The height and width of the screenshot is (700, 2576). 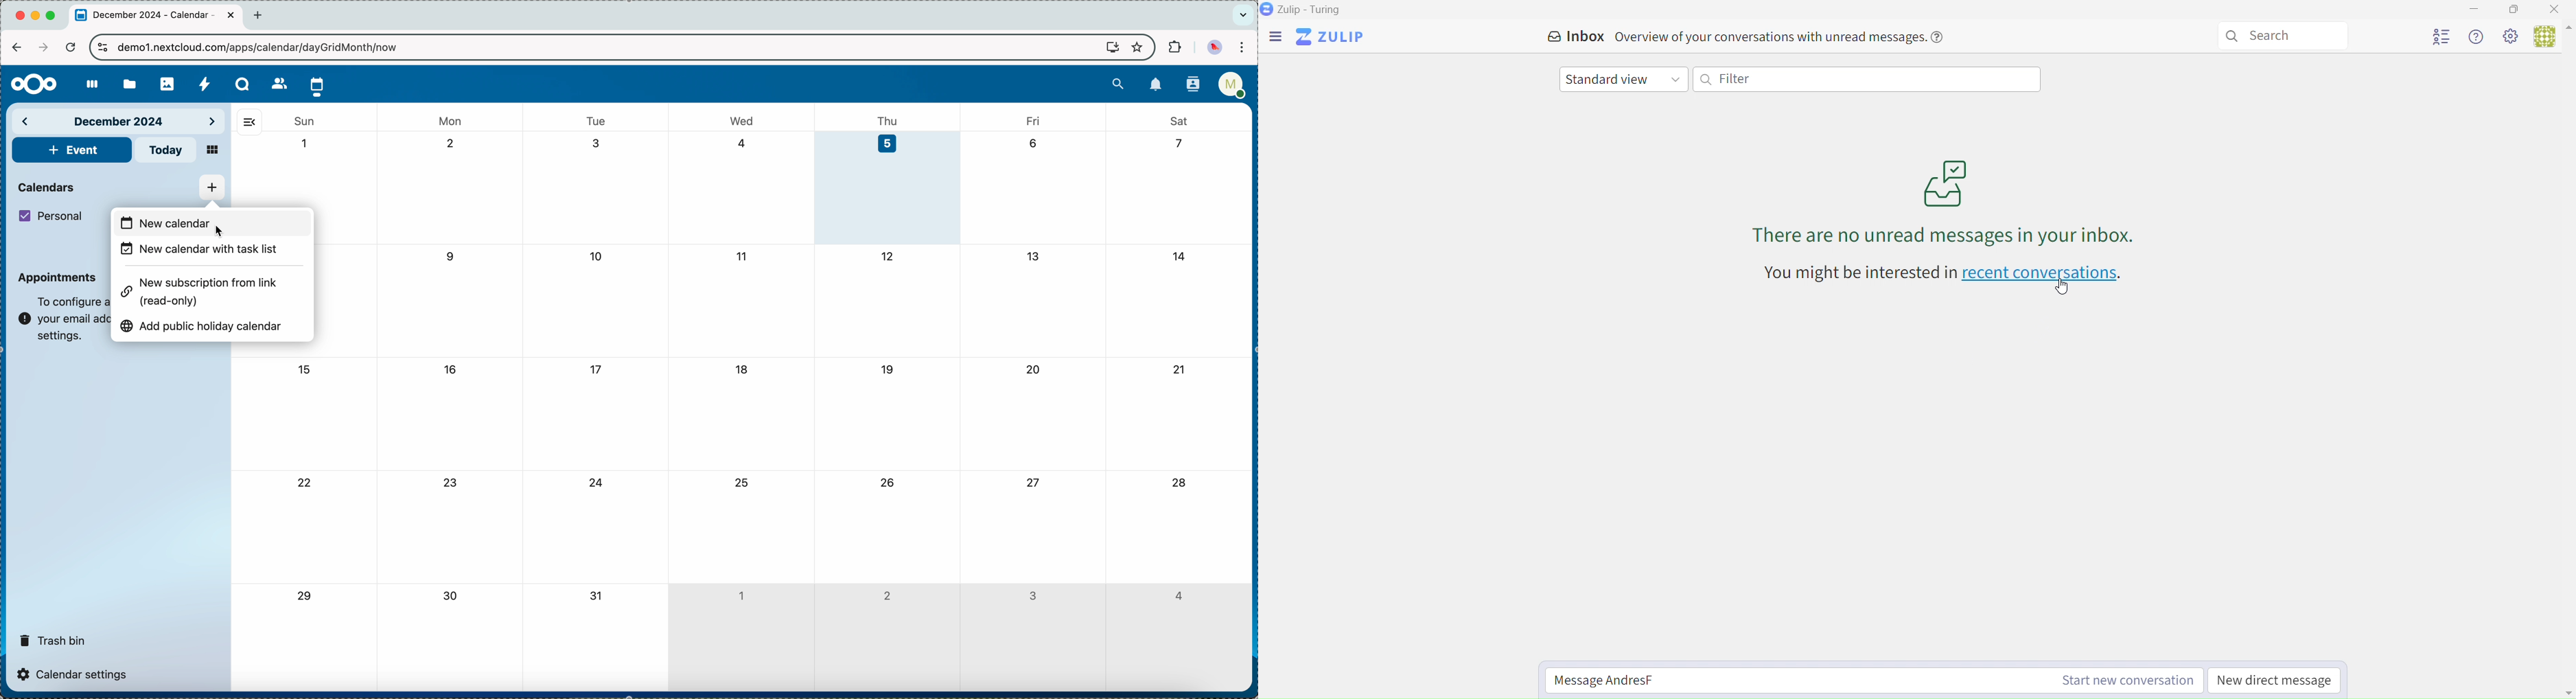 I want to click on Inbox, so click(x=1746, y=39).